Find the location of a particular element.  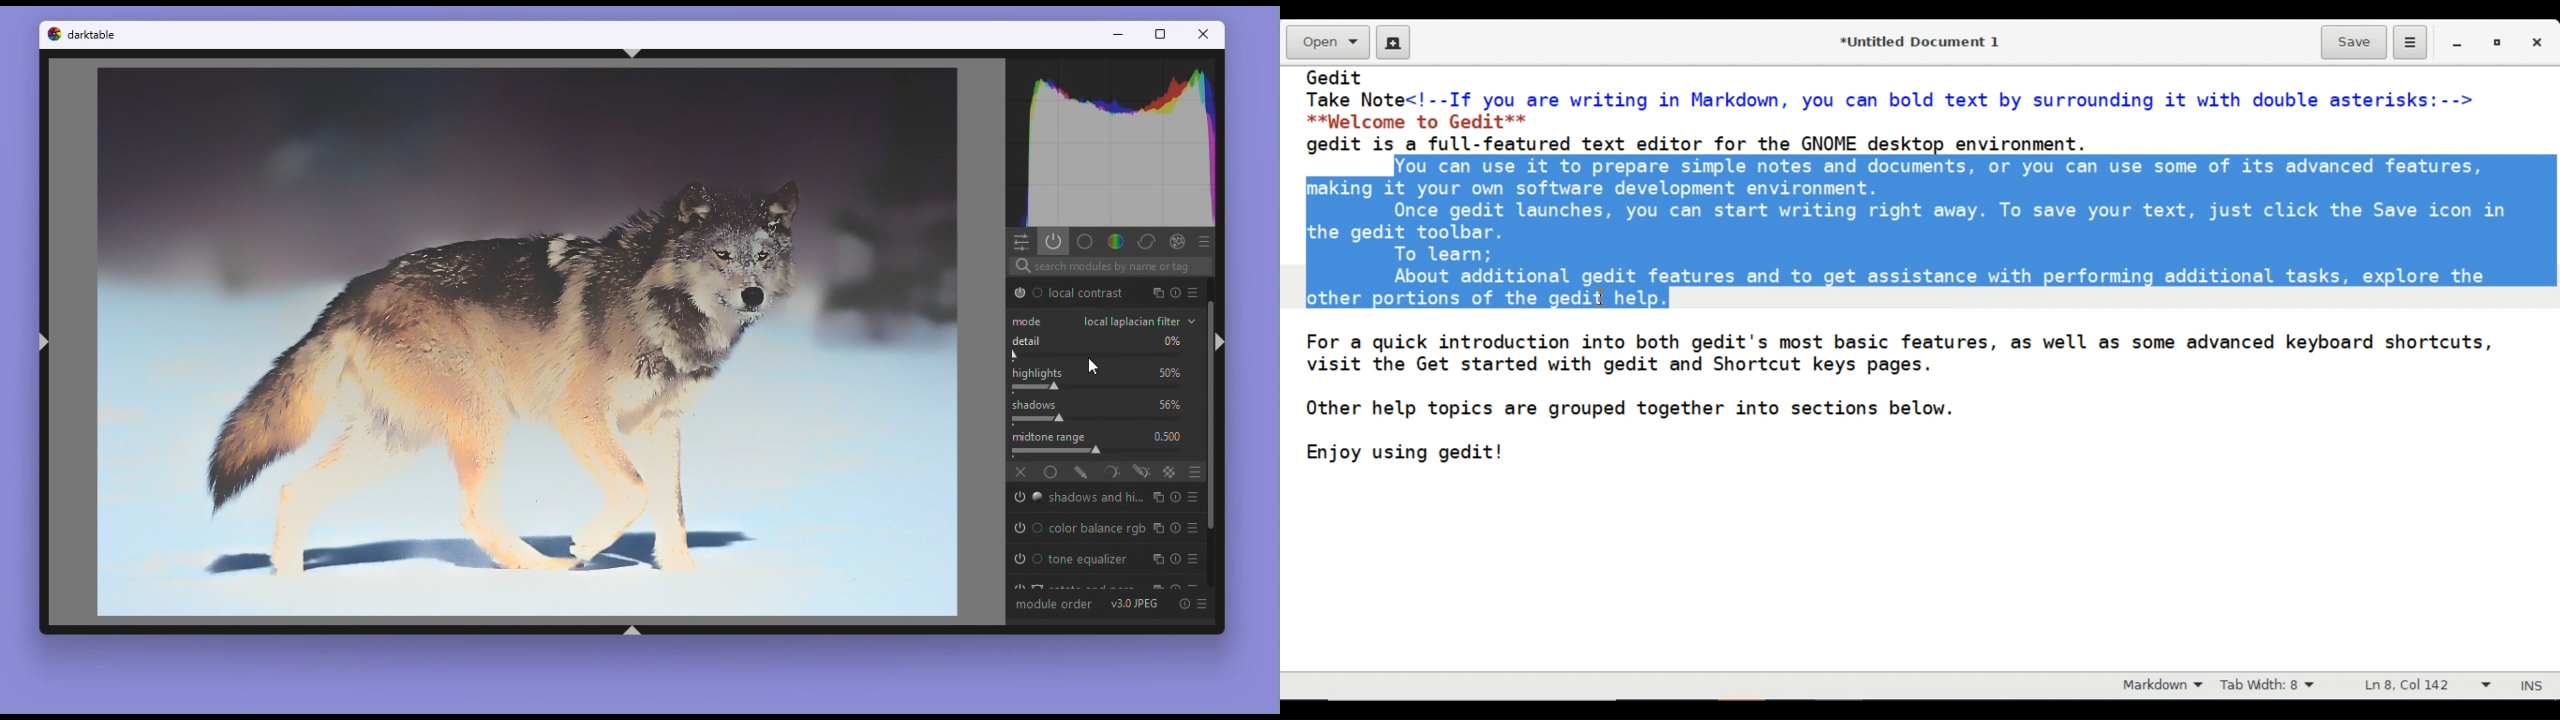

drawn & parametric mask is located at coordinates (1139, 474).